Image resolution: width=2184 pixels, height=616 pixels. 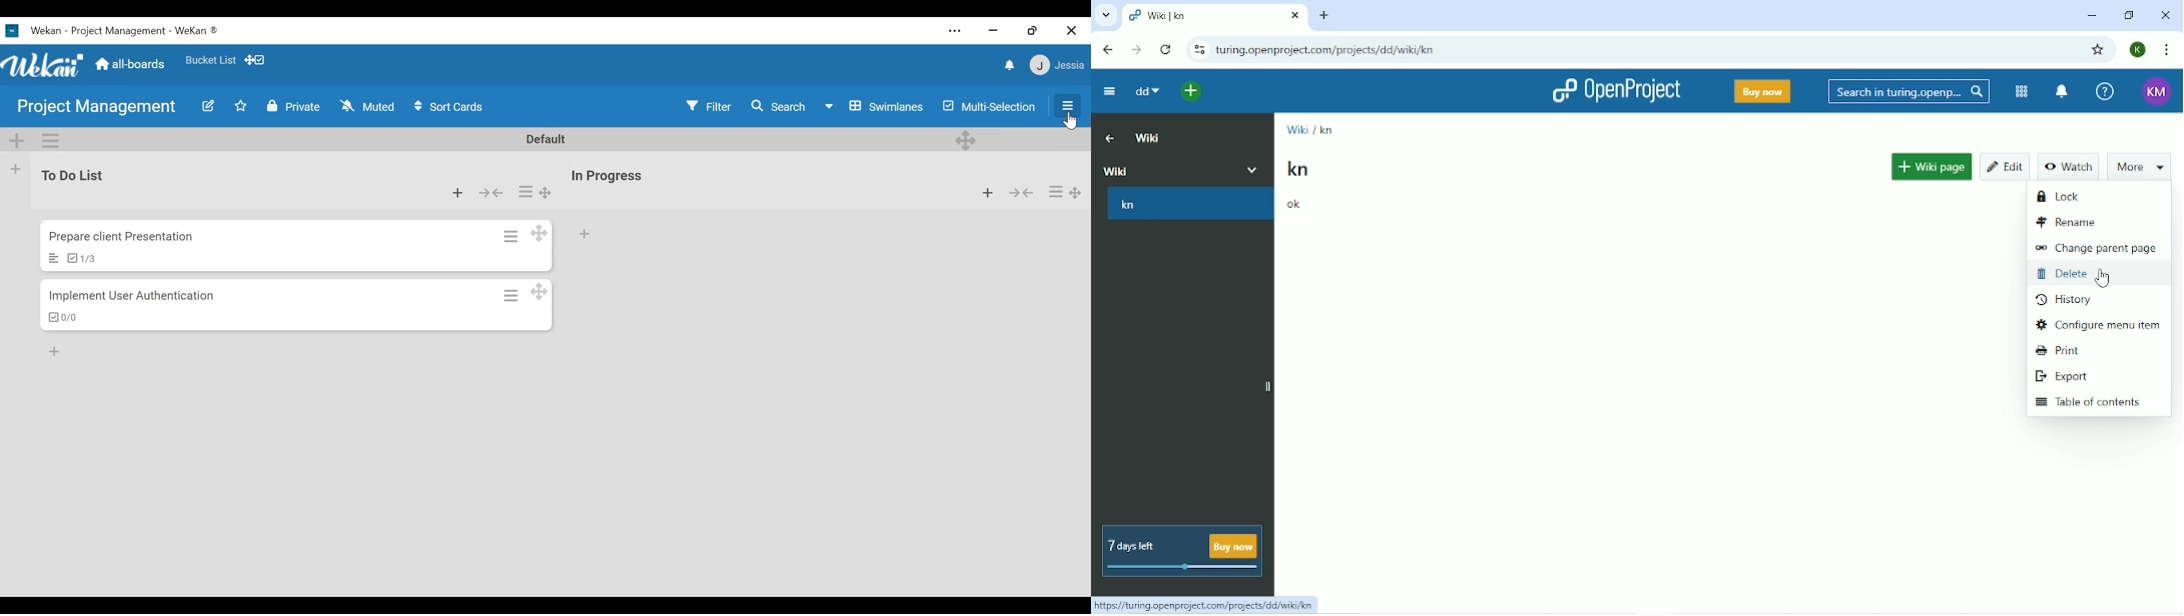 I want to click on History, so click(x=2064, y=300).